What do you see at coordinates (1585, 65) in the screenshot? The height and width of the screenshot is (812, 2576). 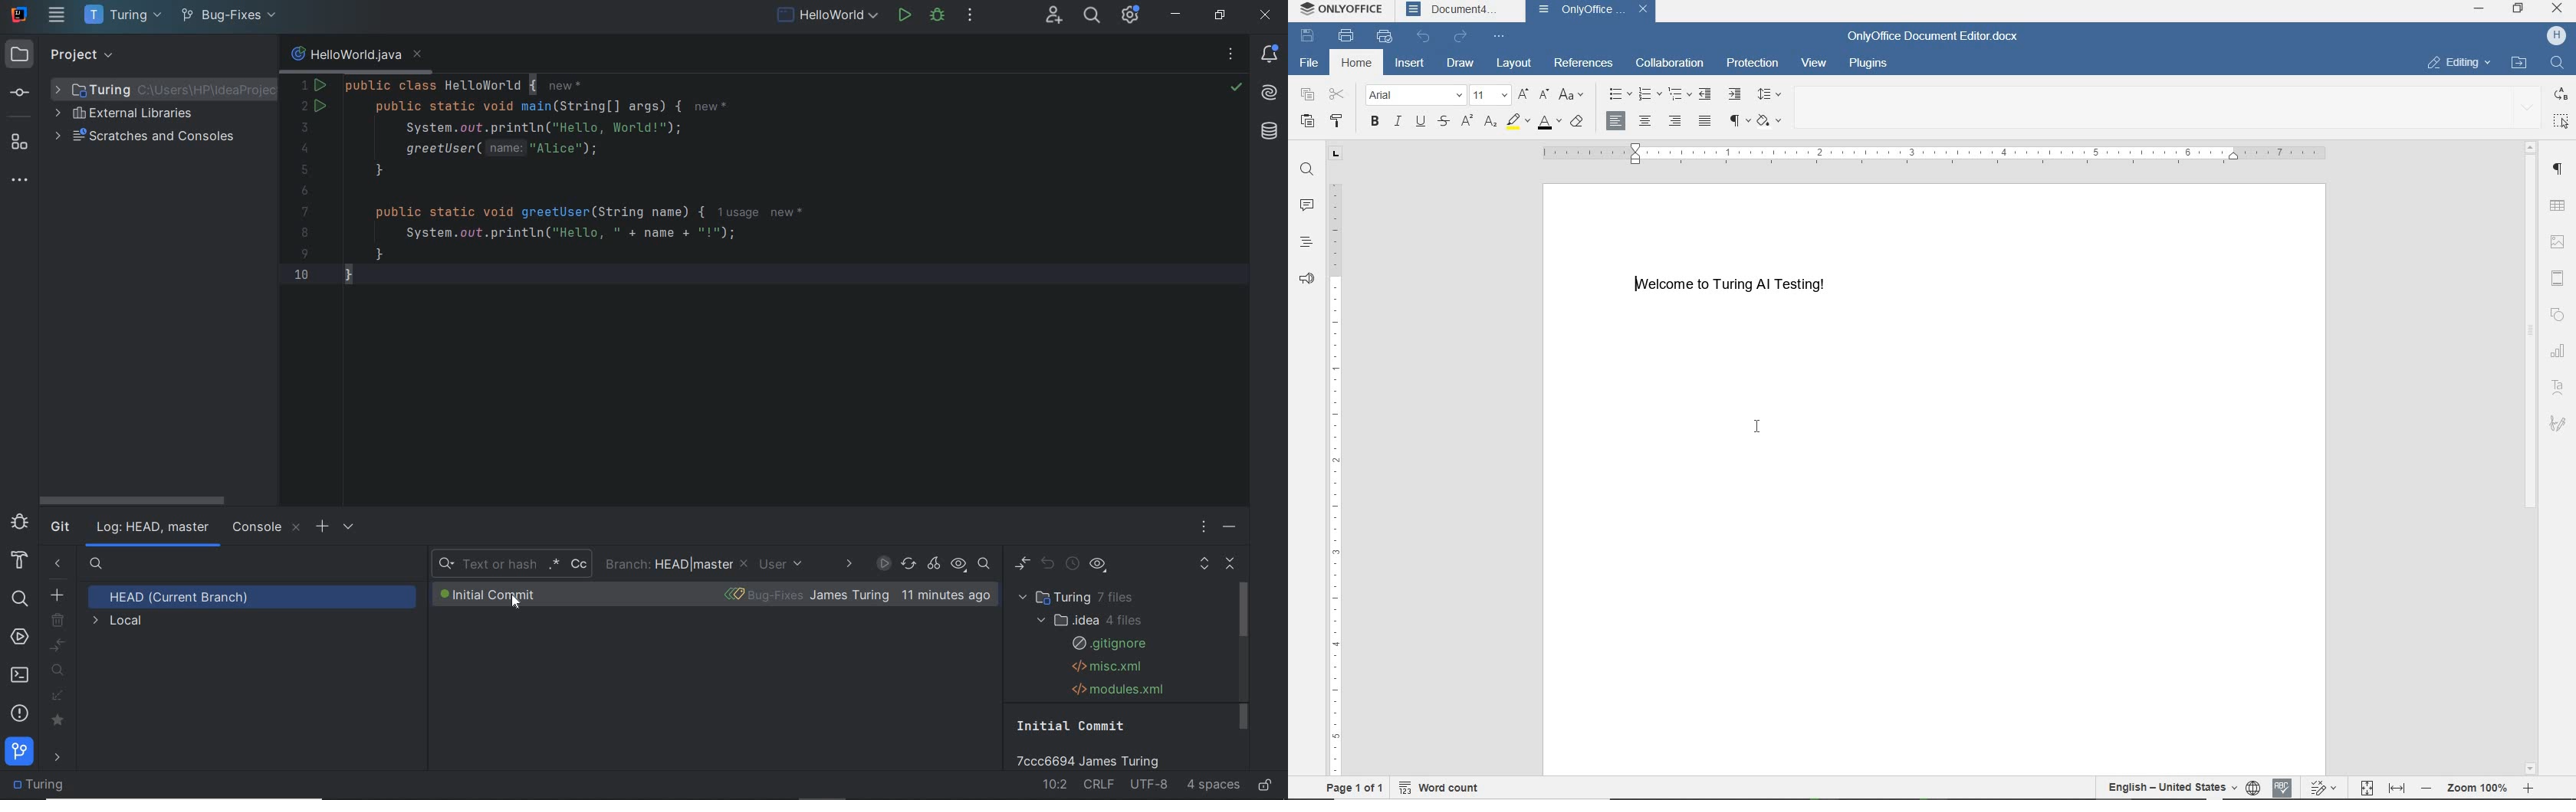 I see `references` at bounding box center [1585, 65].